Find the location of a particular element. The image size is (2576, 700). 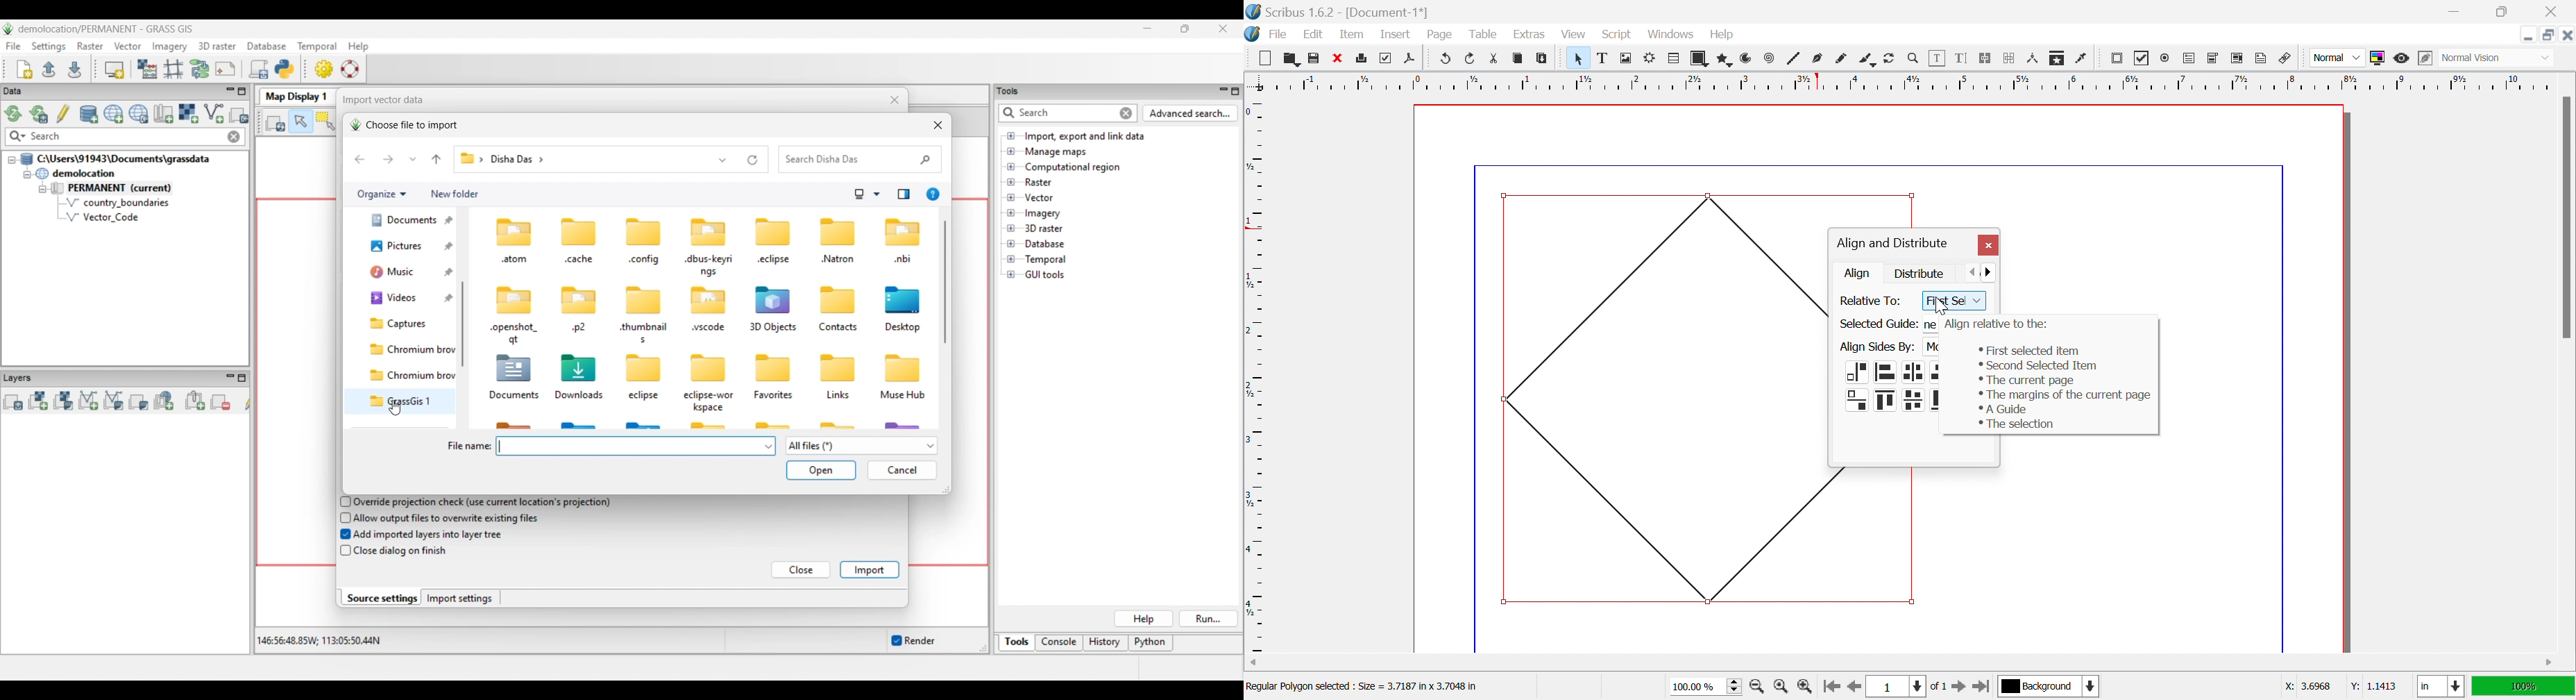

Print is located at coordinates (1383, 58).